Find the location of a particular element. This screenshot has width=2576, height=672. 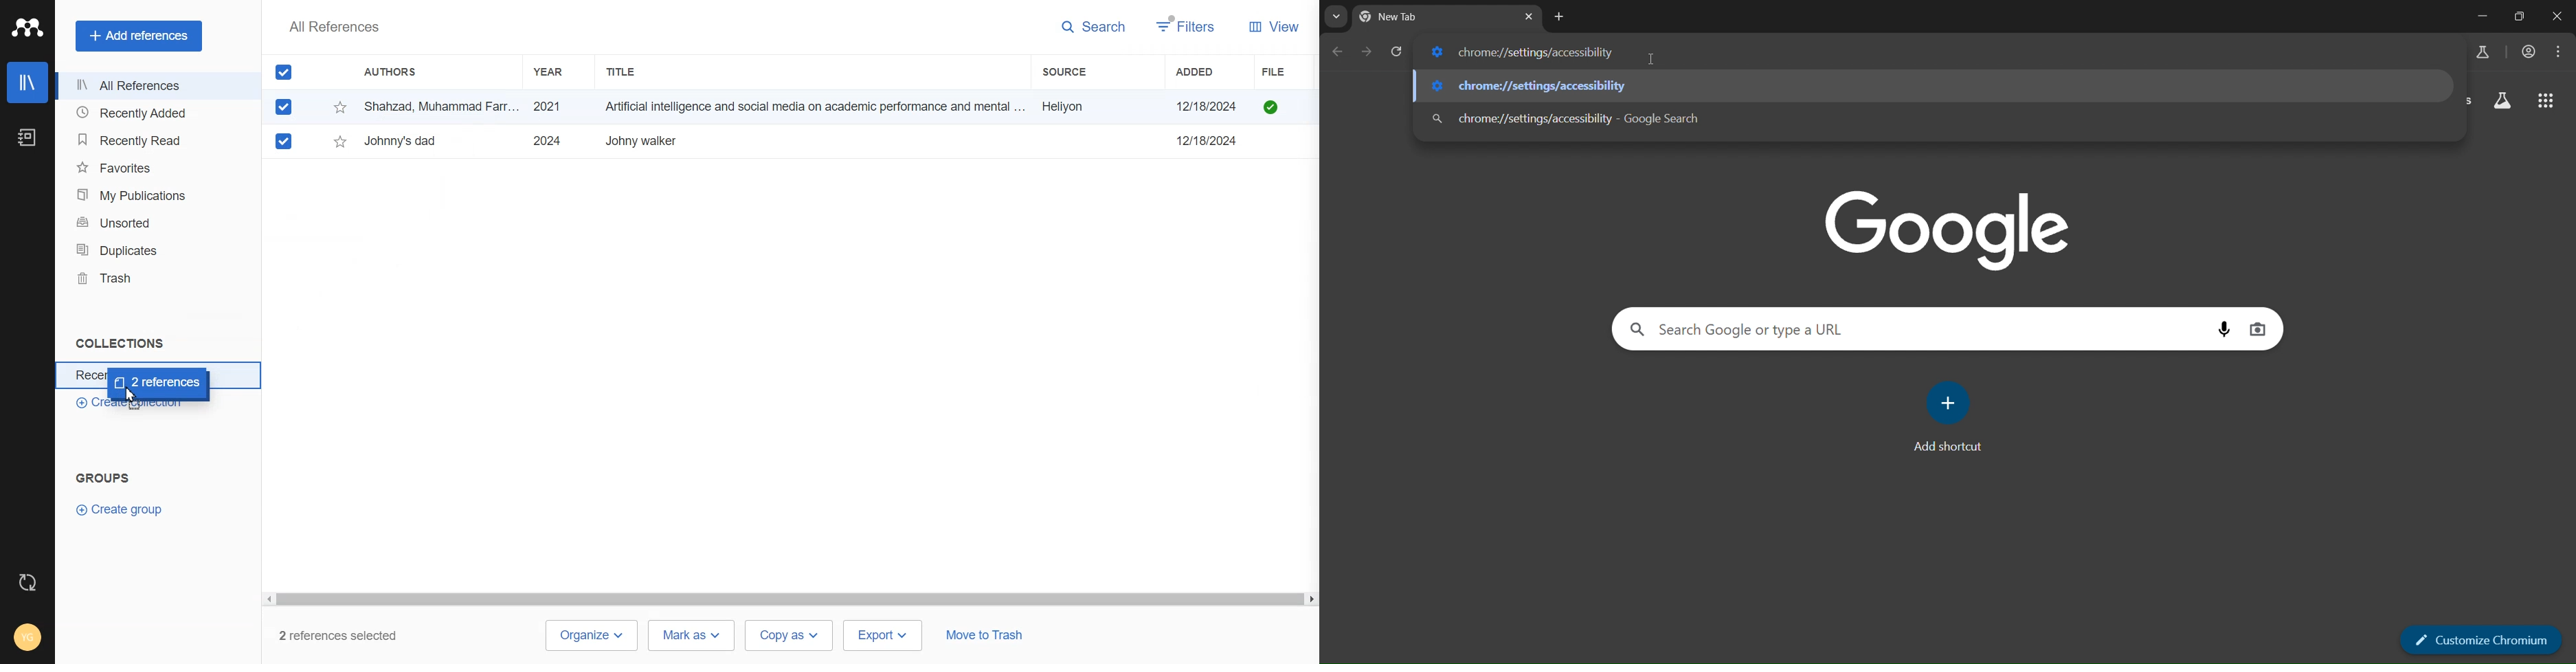

chrome://settings/accessibility is located at coordinates (1927, 85).